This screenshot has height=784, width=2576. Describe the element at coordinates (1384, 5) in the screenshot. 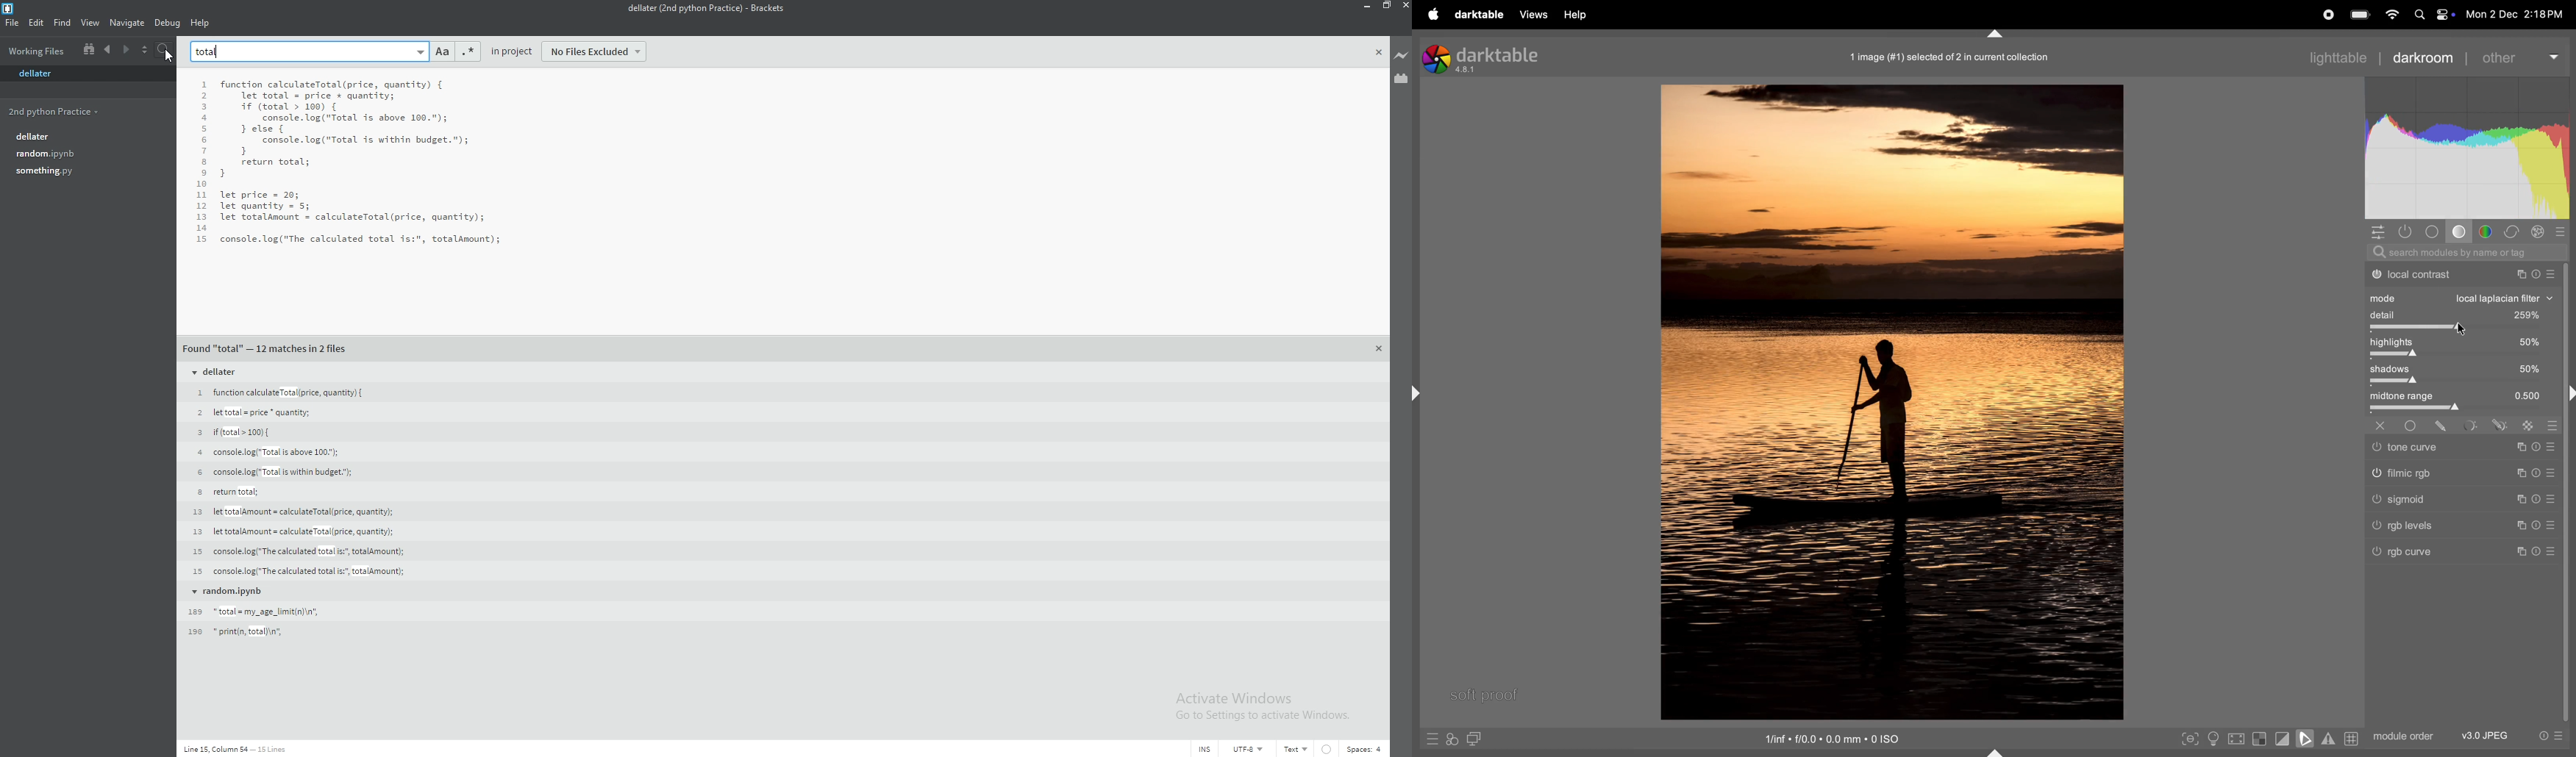

I see `resize` at that location.